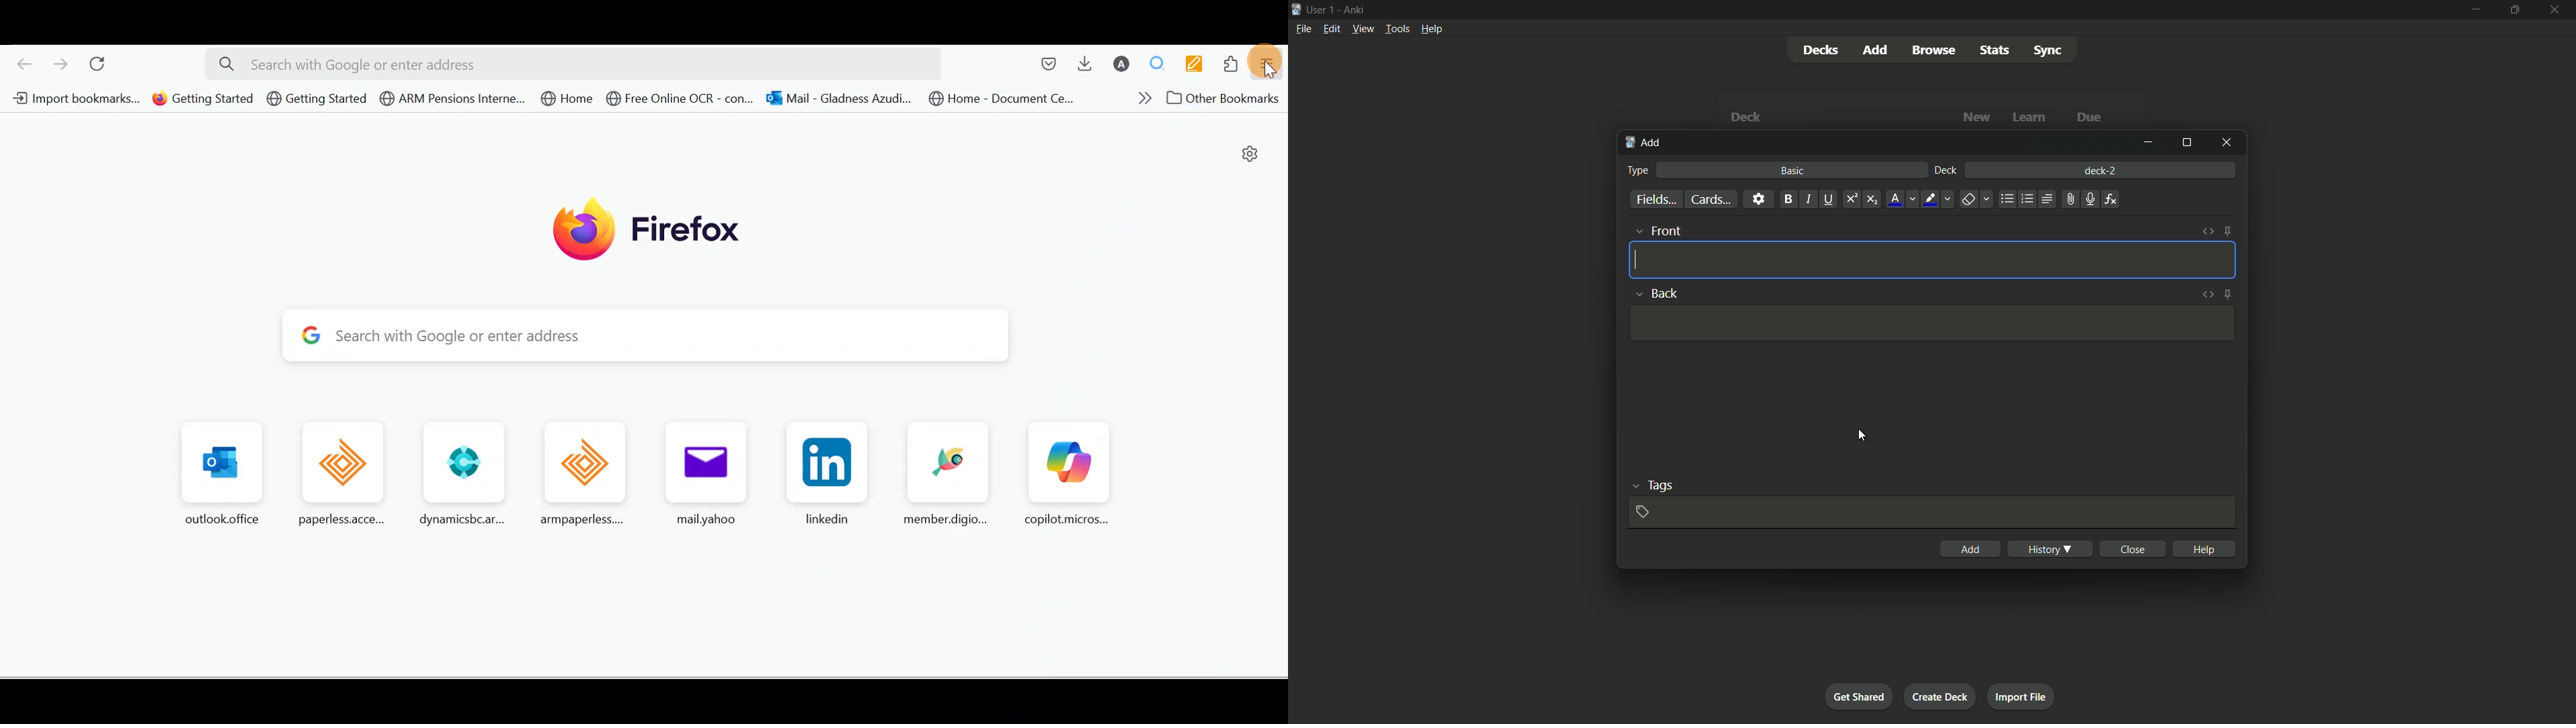 The height and width of the screenshot is (728, 2576). Describe the element at coordinates (1939, 200) in the screenshot. I see `highlight text` at that location.